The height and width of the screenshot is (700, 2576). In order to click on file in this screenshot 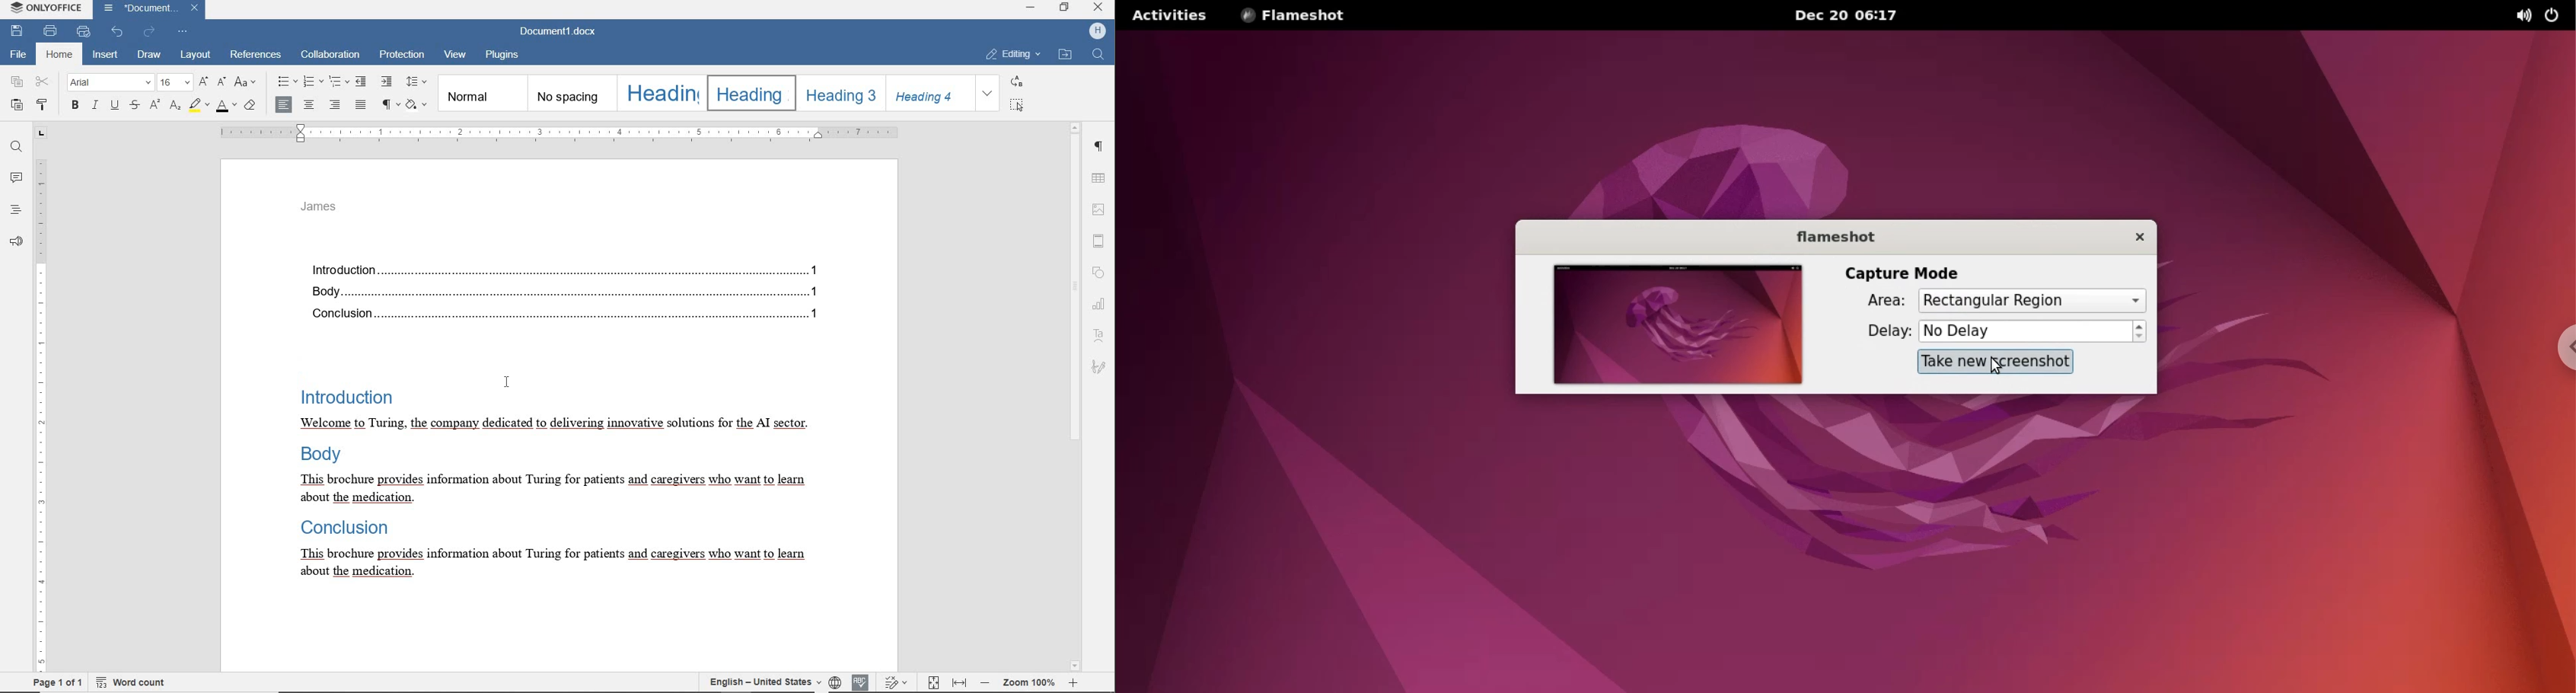, I will do `click(17, 55)`.